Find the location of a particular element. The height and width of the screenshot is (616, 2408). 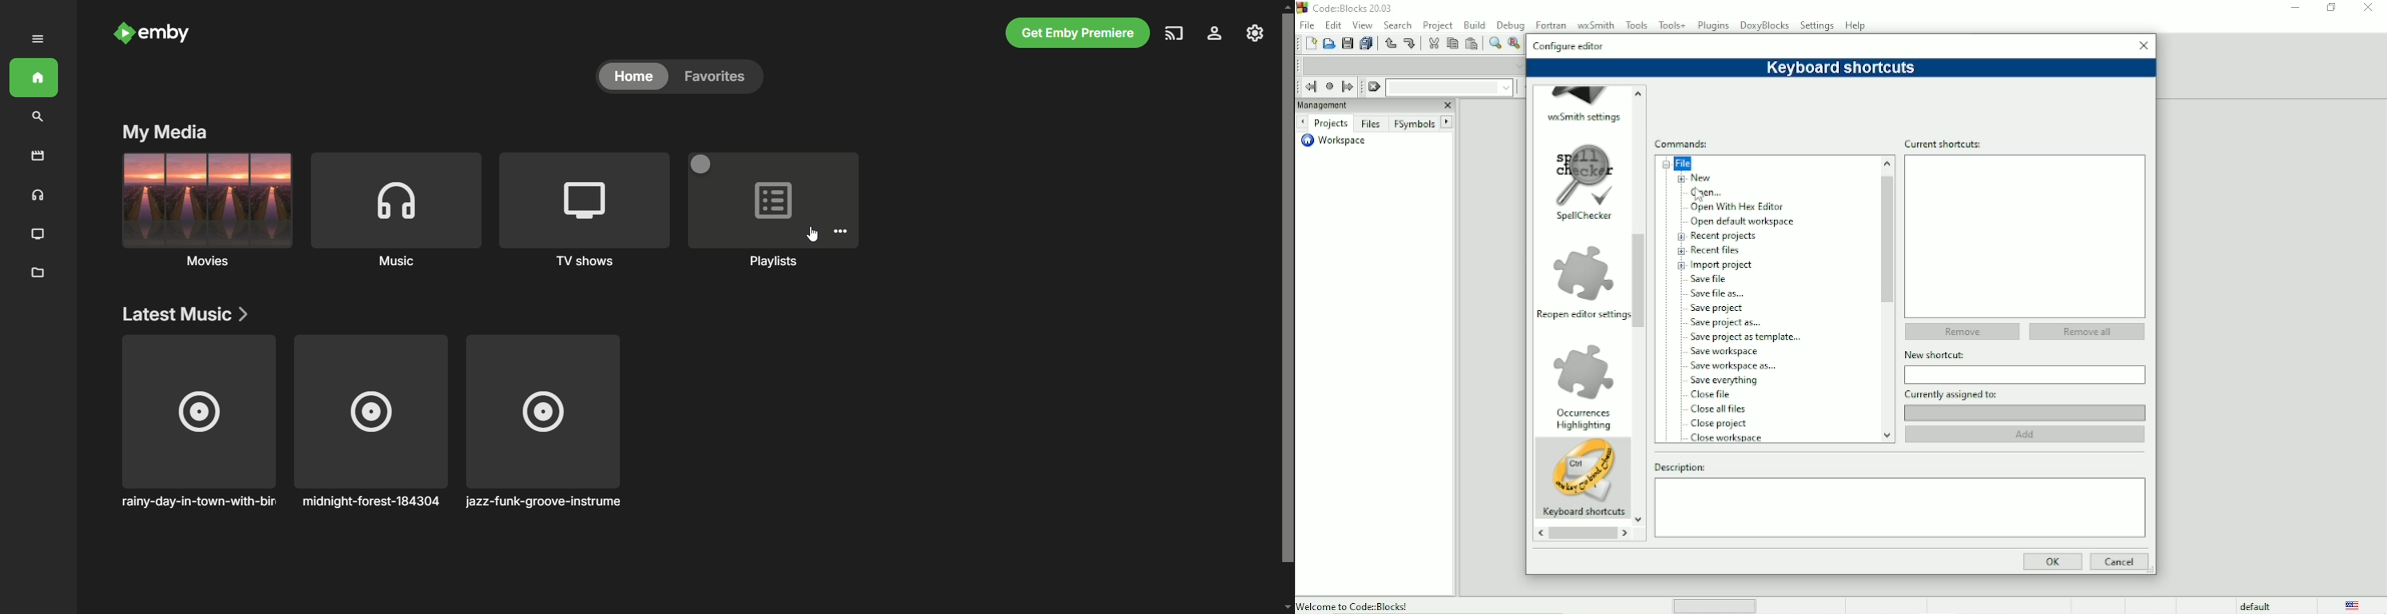

Recent projects is located at coordinates (1726, 236).